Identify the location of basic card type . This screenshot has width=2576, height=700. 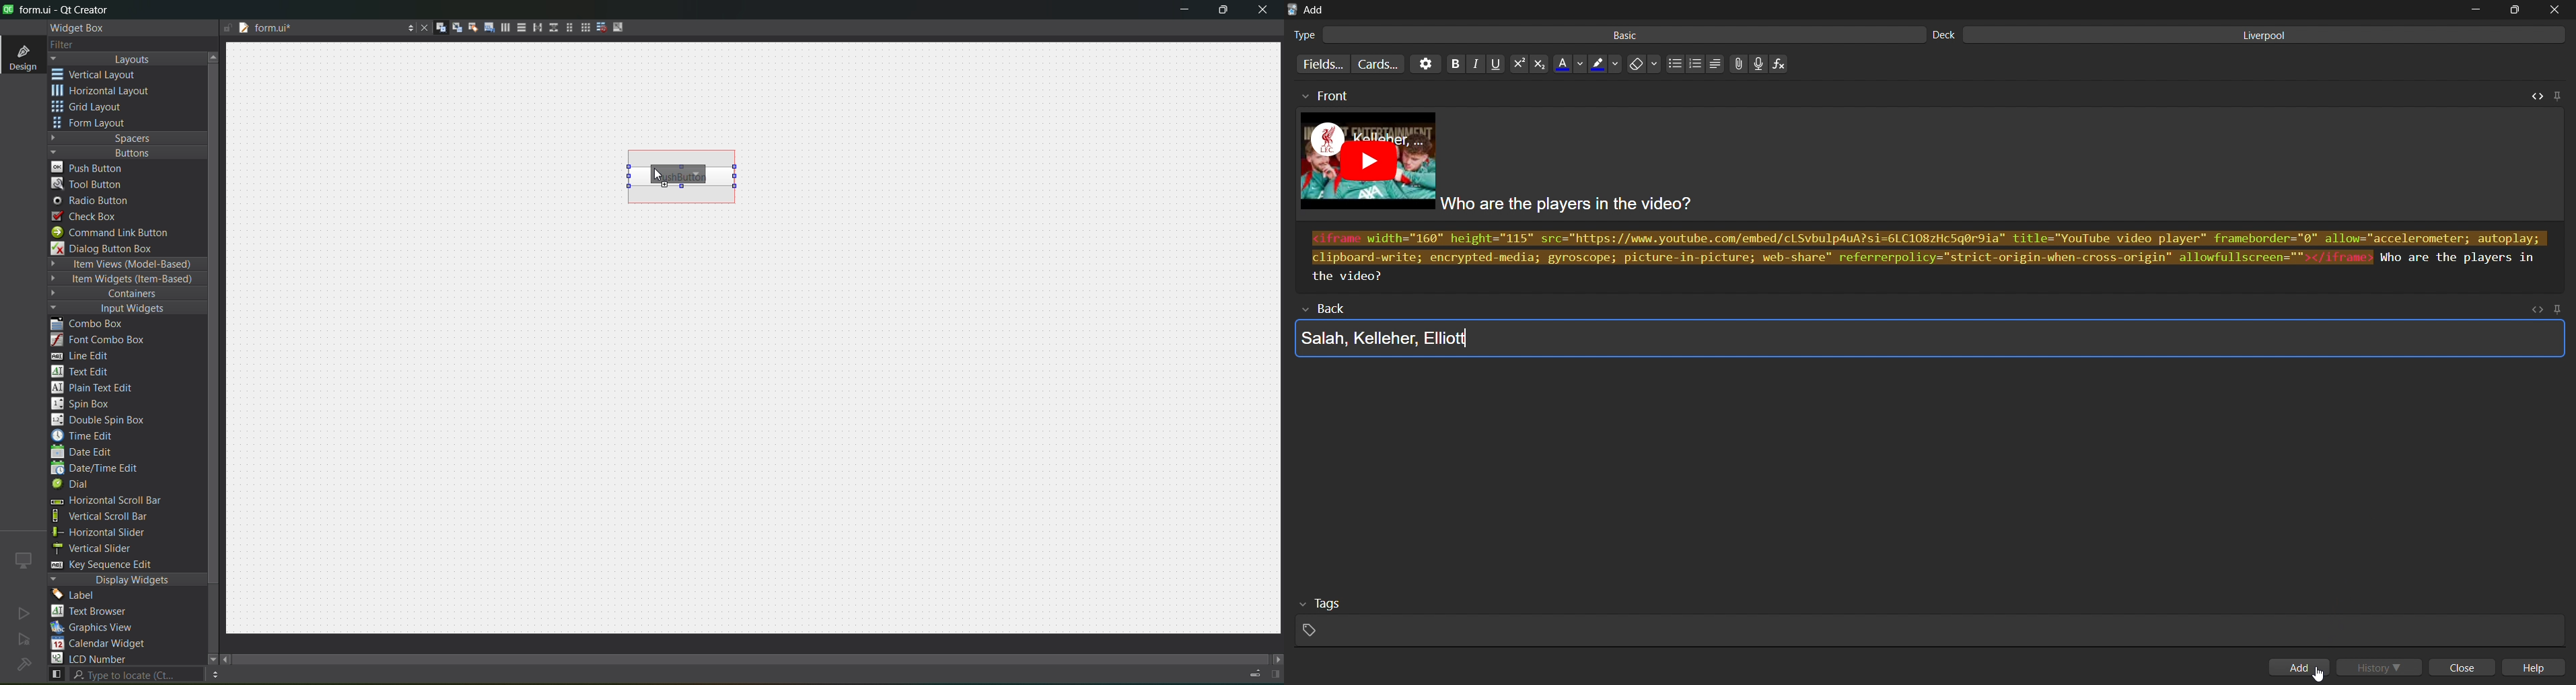
(1606, 35).